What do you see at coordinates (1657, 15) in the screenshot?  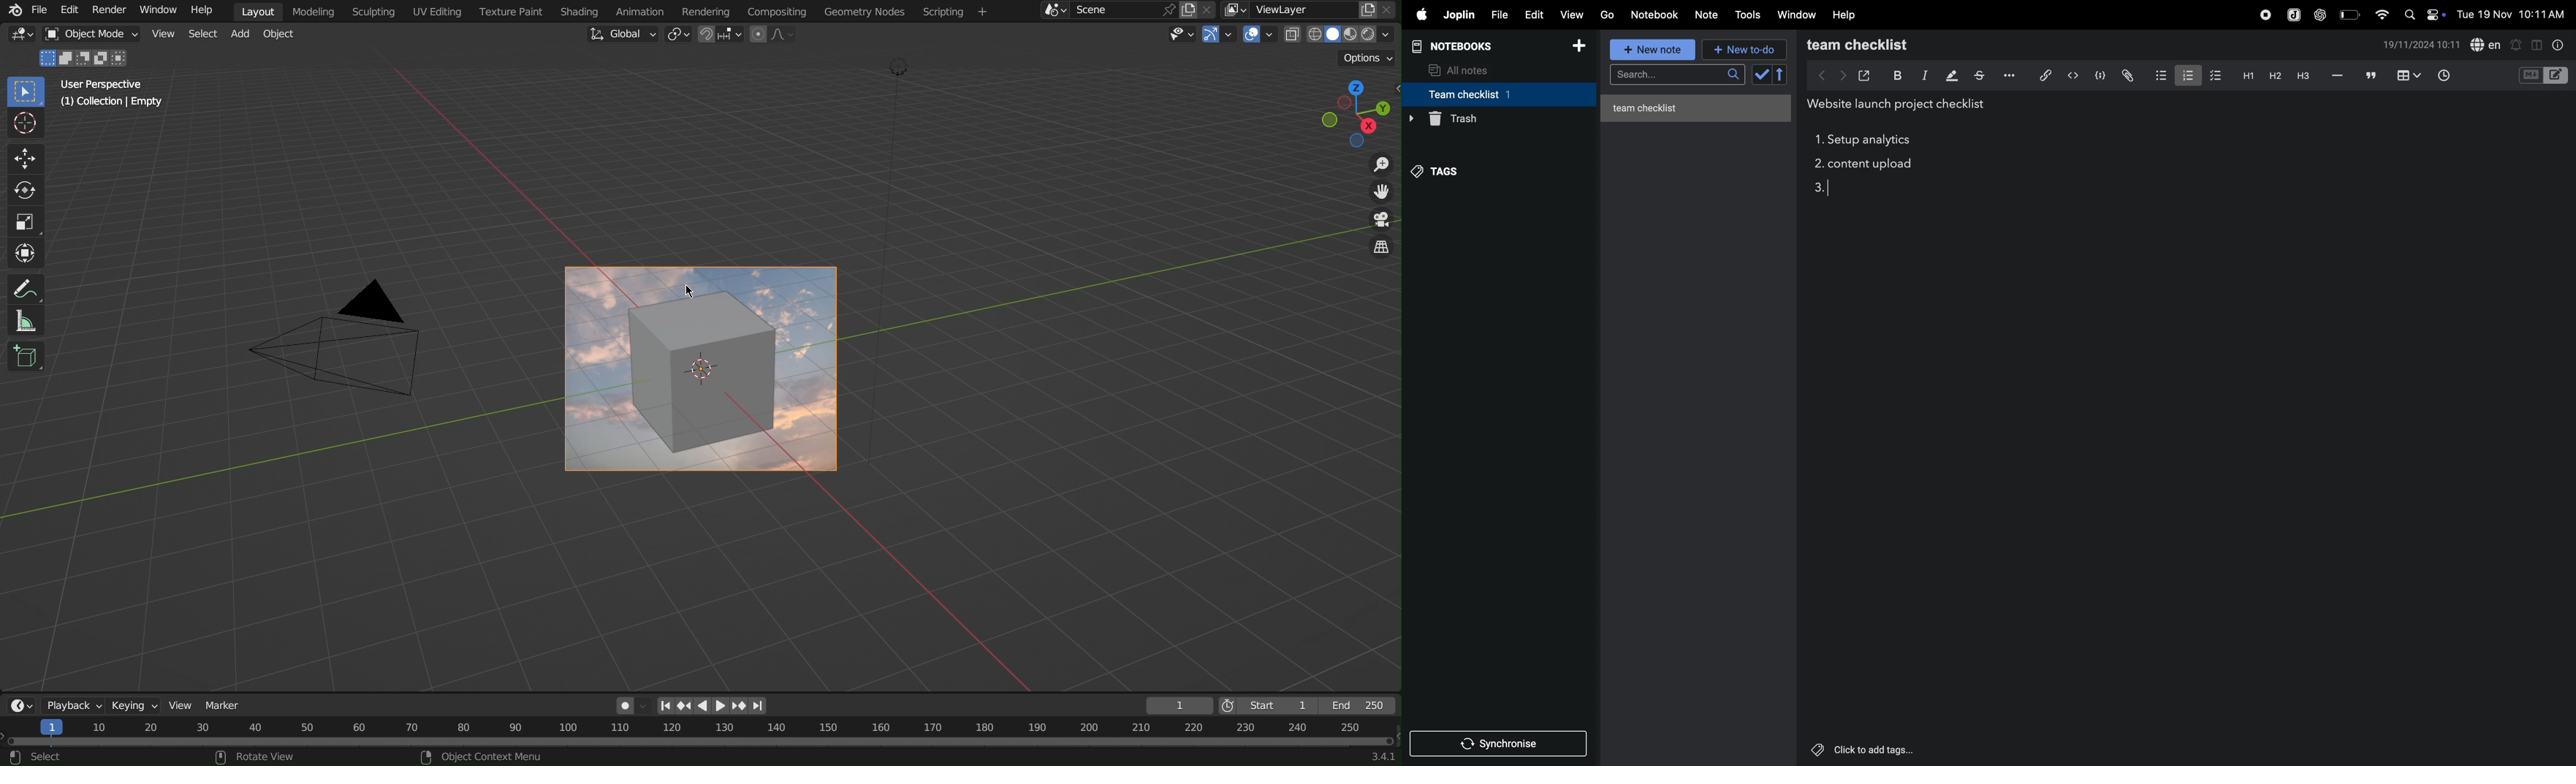 I see `Notebook` at bounding box center [1657, 15].